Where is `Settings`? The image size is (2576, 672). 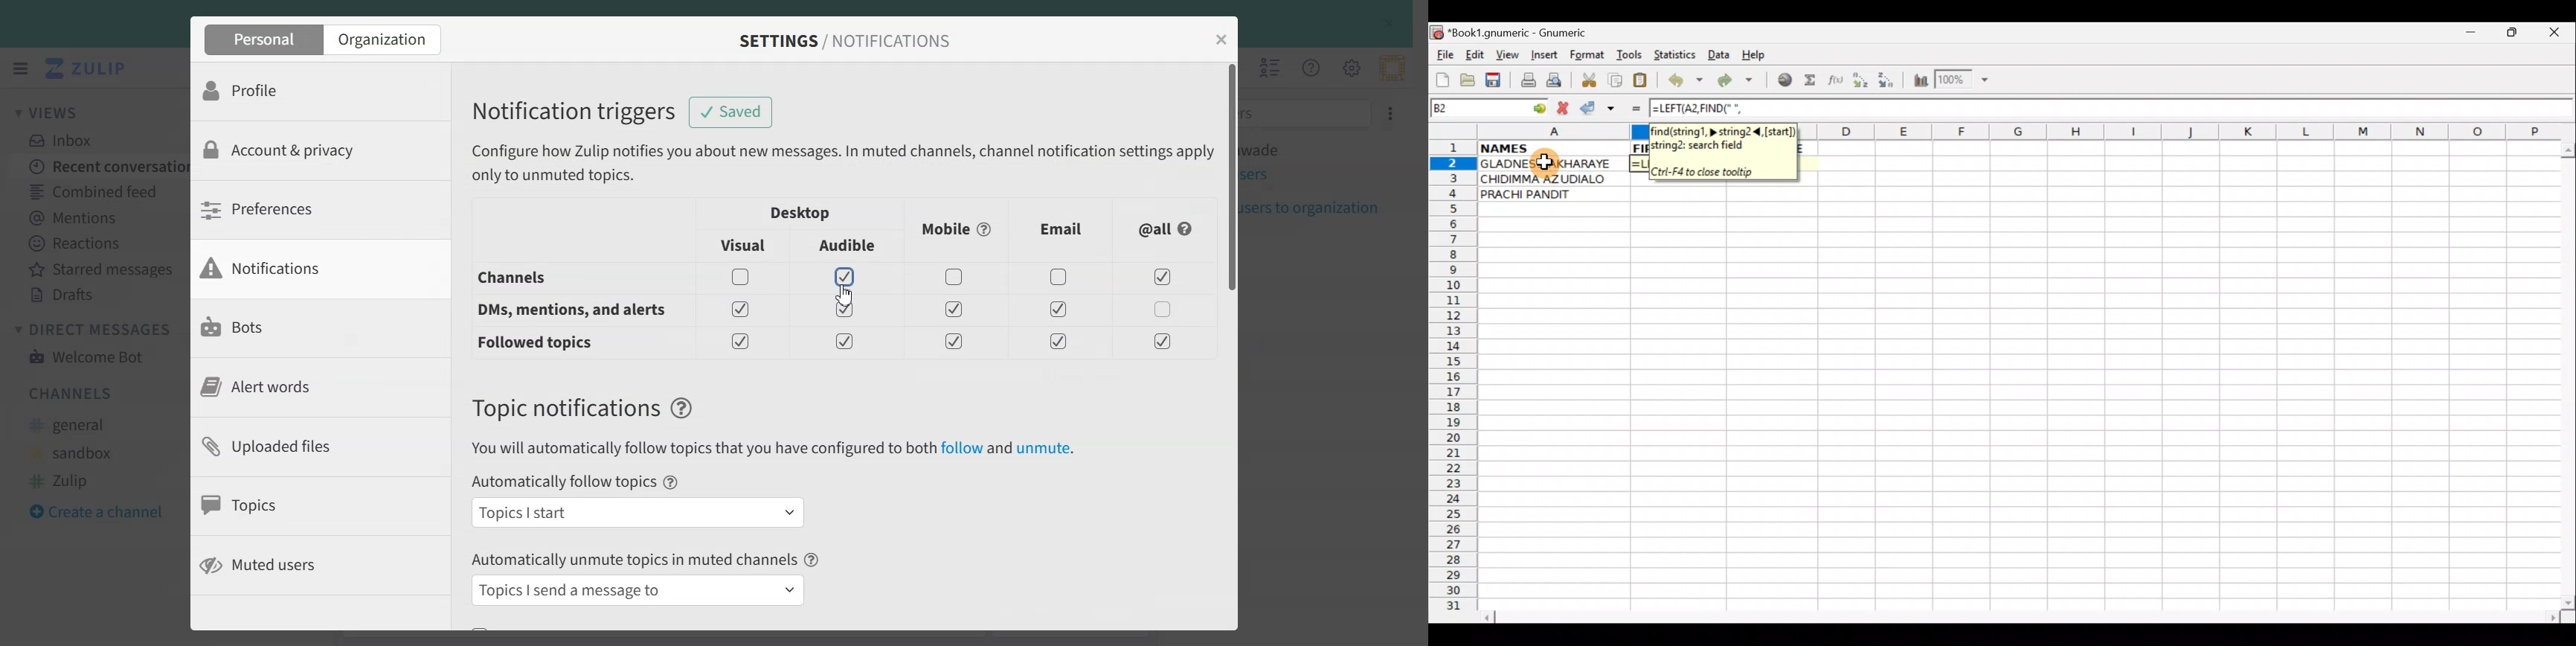 Settings is located at coordinates (1392, 112).